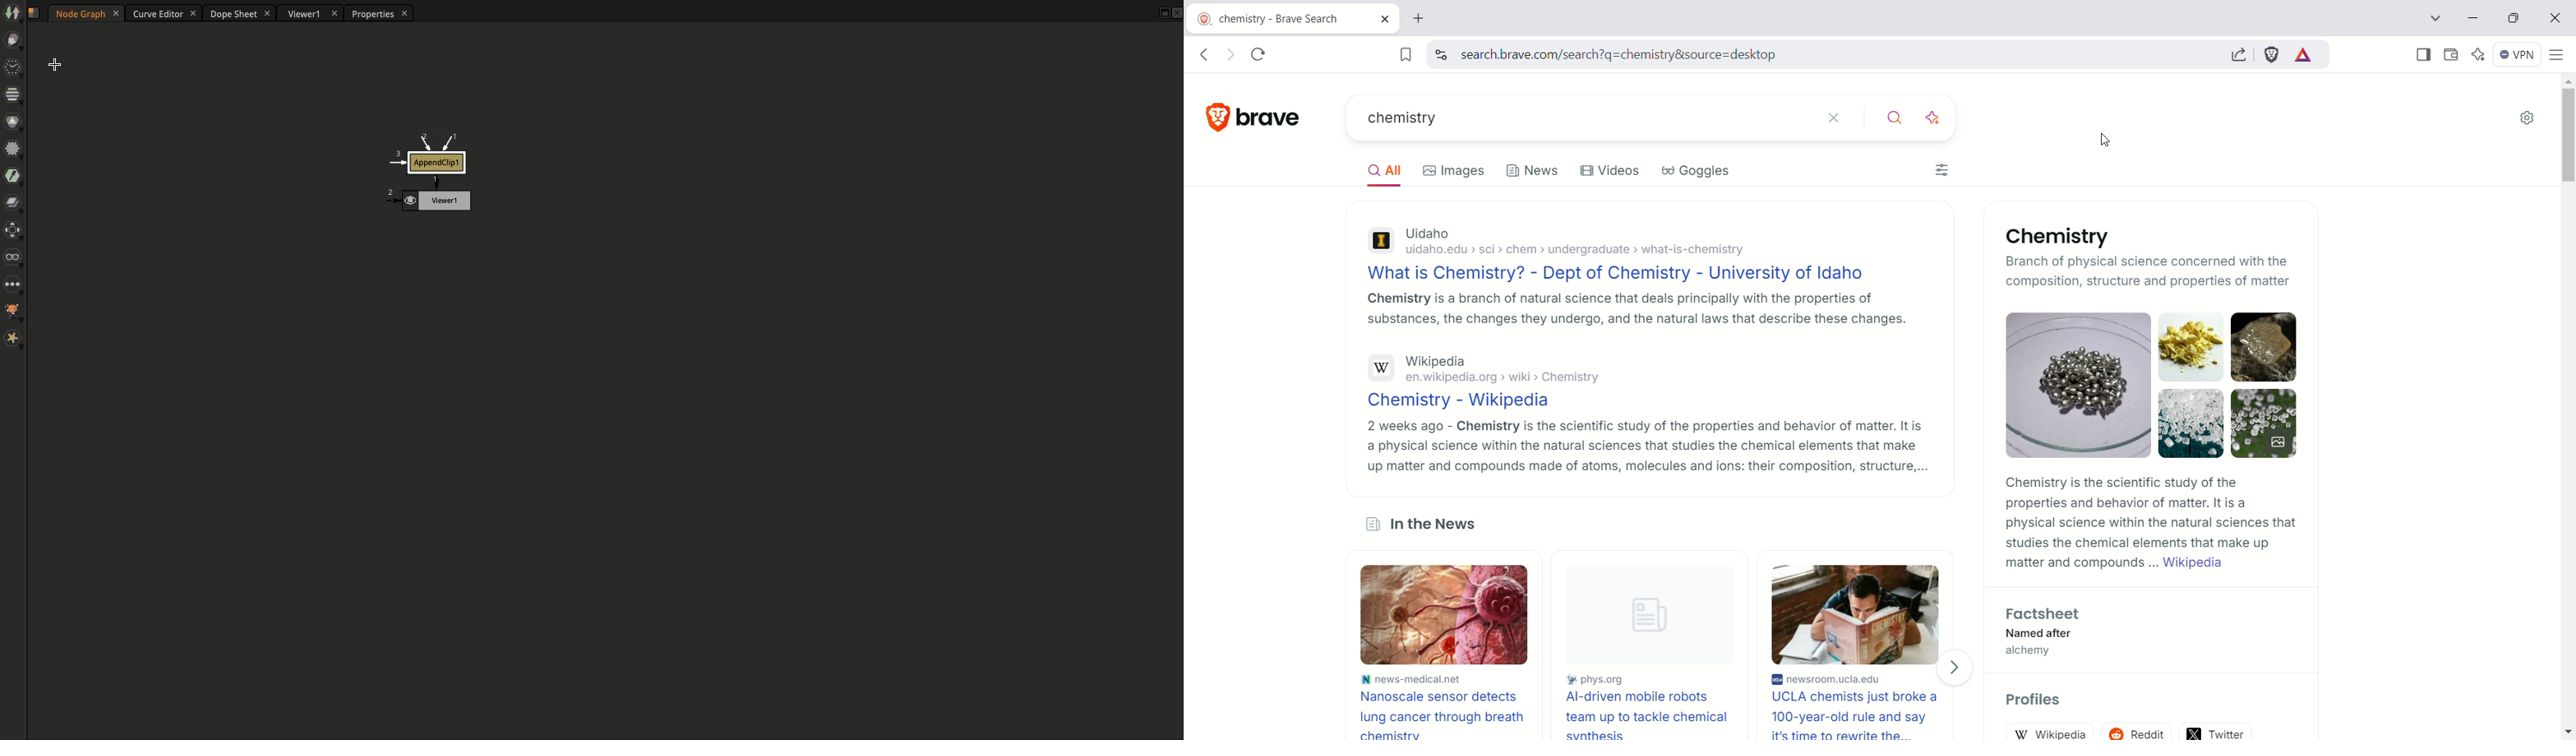 The image size is (2576, 756). What do you see at coordinates (2048, 614) in the screenshot?
I see `Factsheet` at bounding box center [2048, 614].